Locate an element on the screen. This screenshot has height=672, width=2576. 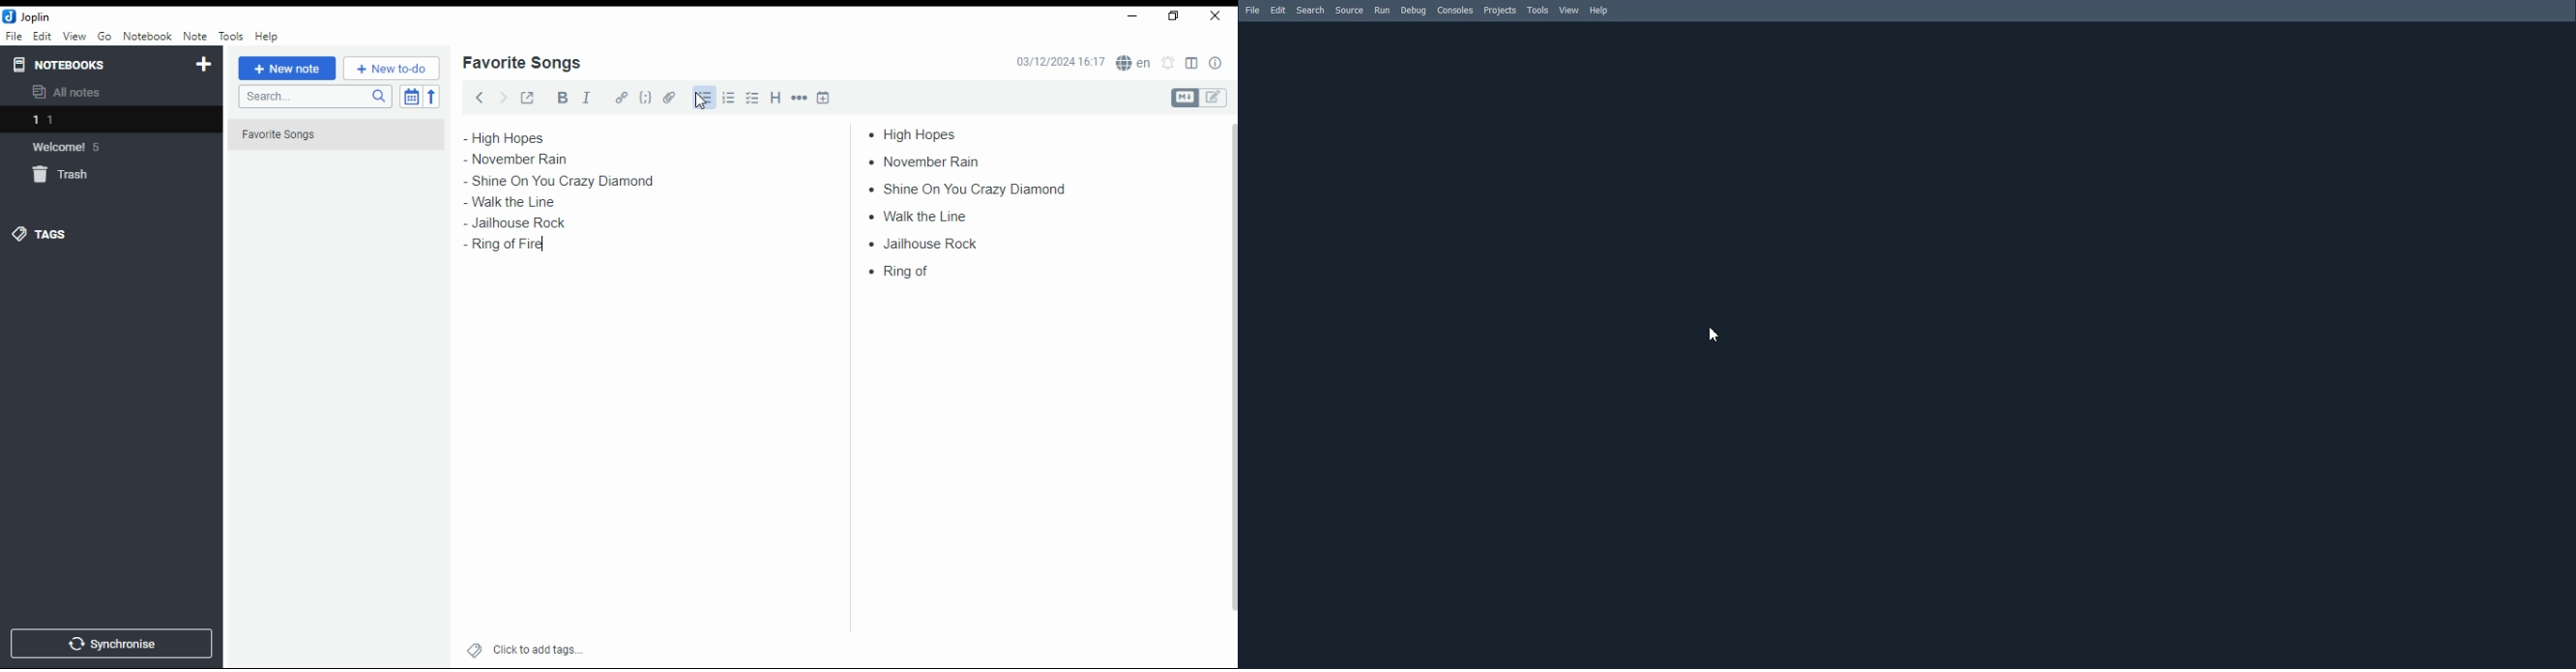
minimize is located at coordinates (1129, 17).